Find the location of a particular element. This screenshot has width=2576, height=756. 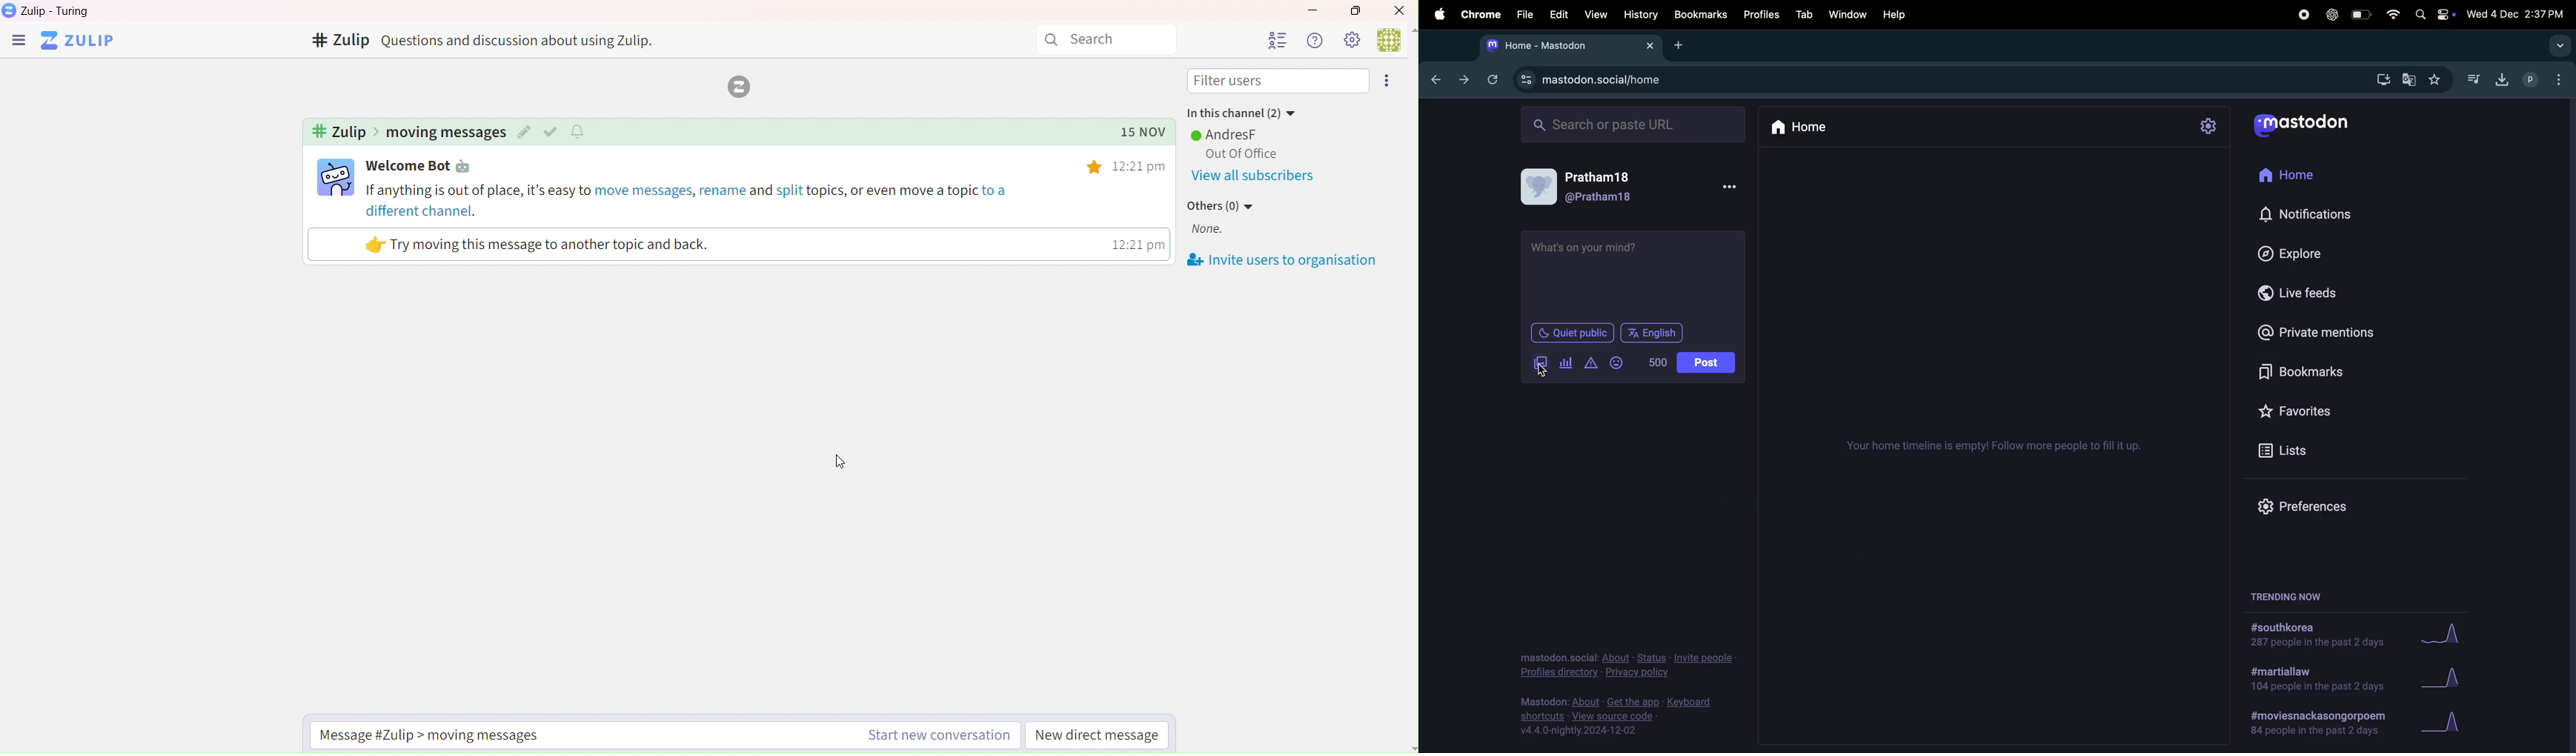

search url is located at coordinates (1634, 122).